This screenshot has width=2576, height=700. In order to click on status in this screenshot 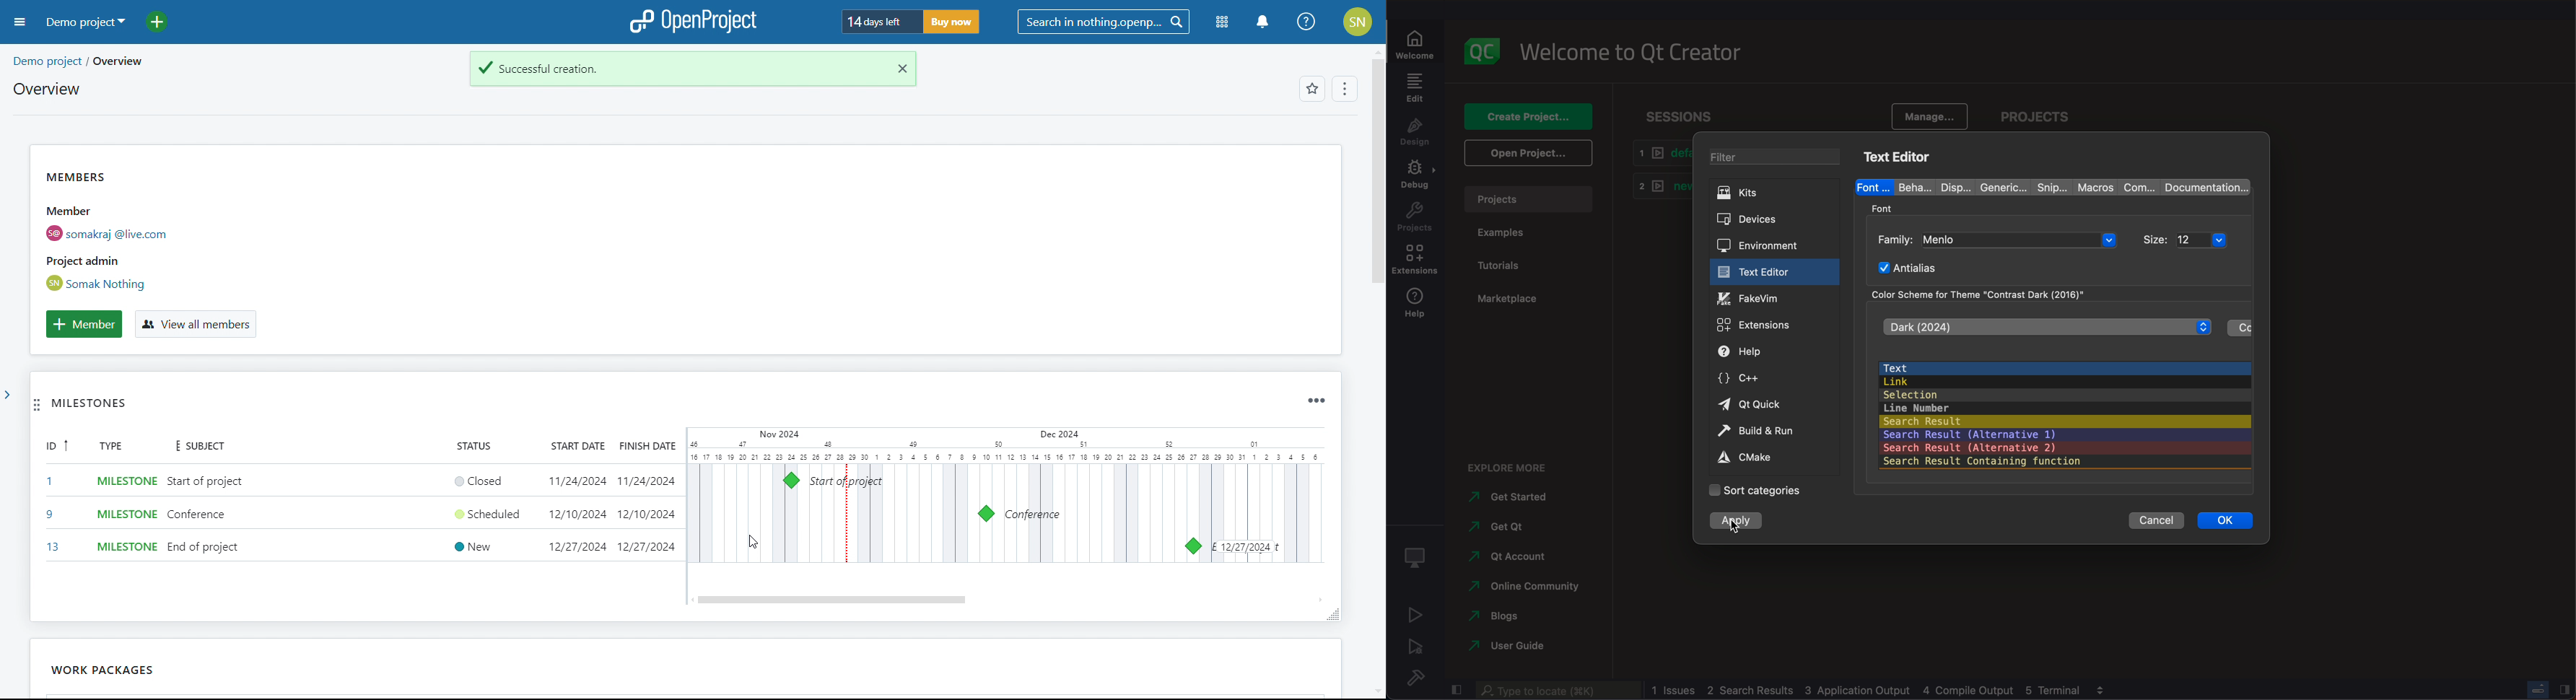, I will do `click(481, 447)`.